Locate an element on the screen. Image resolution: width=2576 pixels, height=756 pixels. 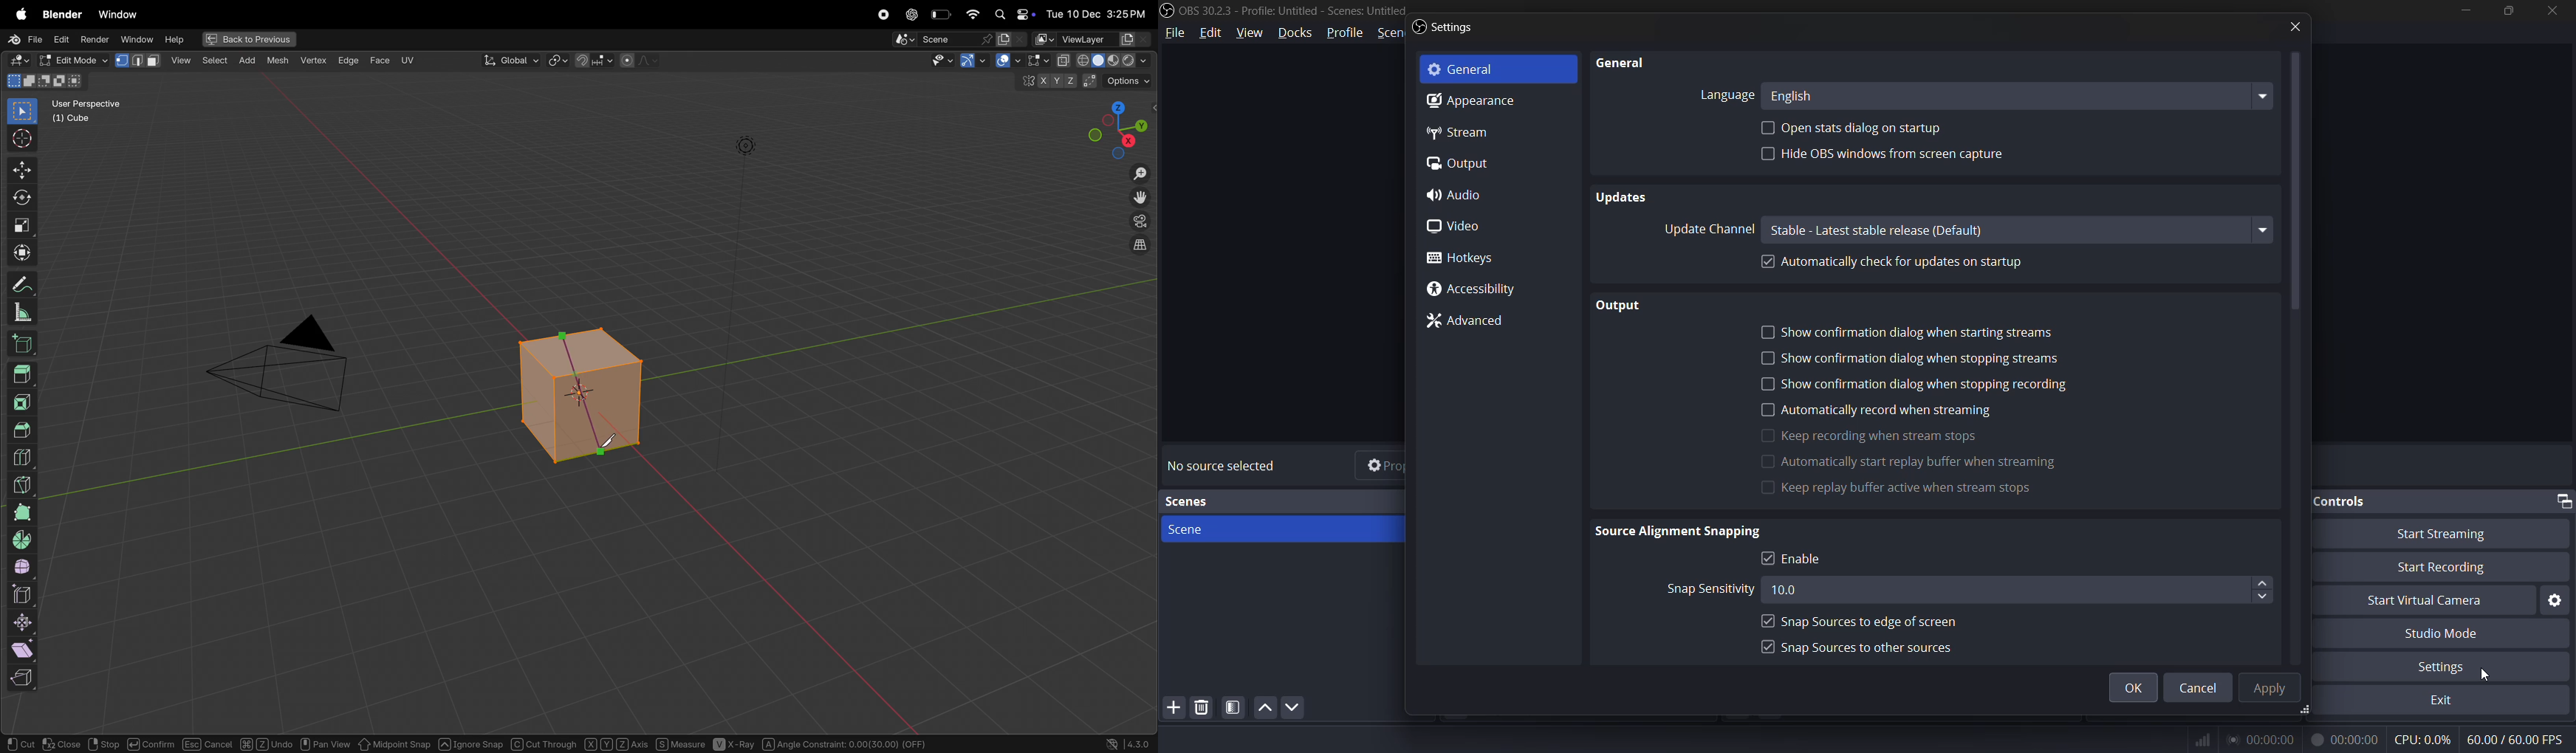
checkbox is located at coordinates (1769, 435).